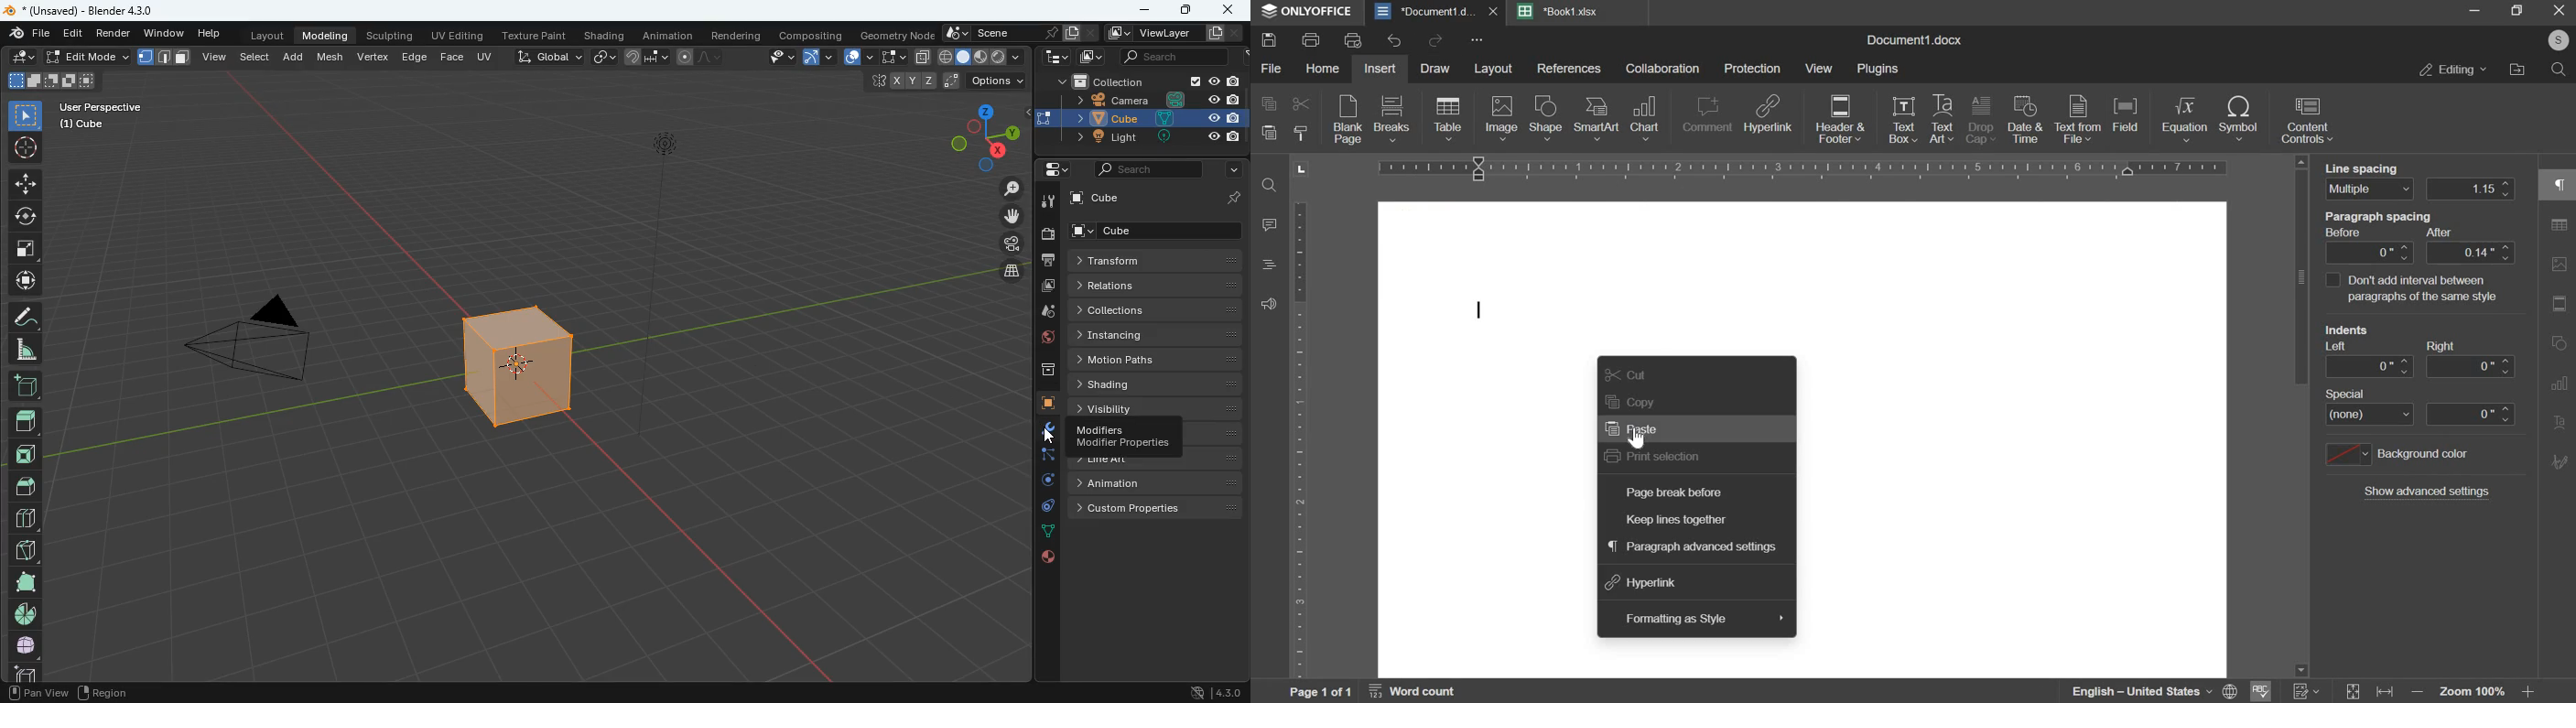  What do you see at coordinates (1501, 119) in the screenshot?
I see `image` at bounding box center [1501, 119].